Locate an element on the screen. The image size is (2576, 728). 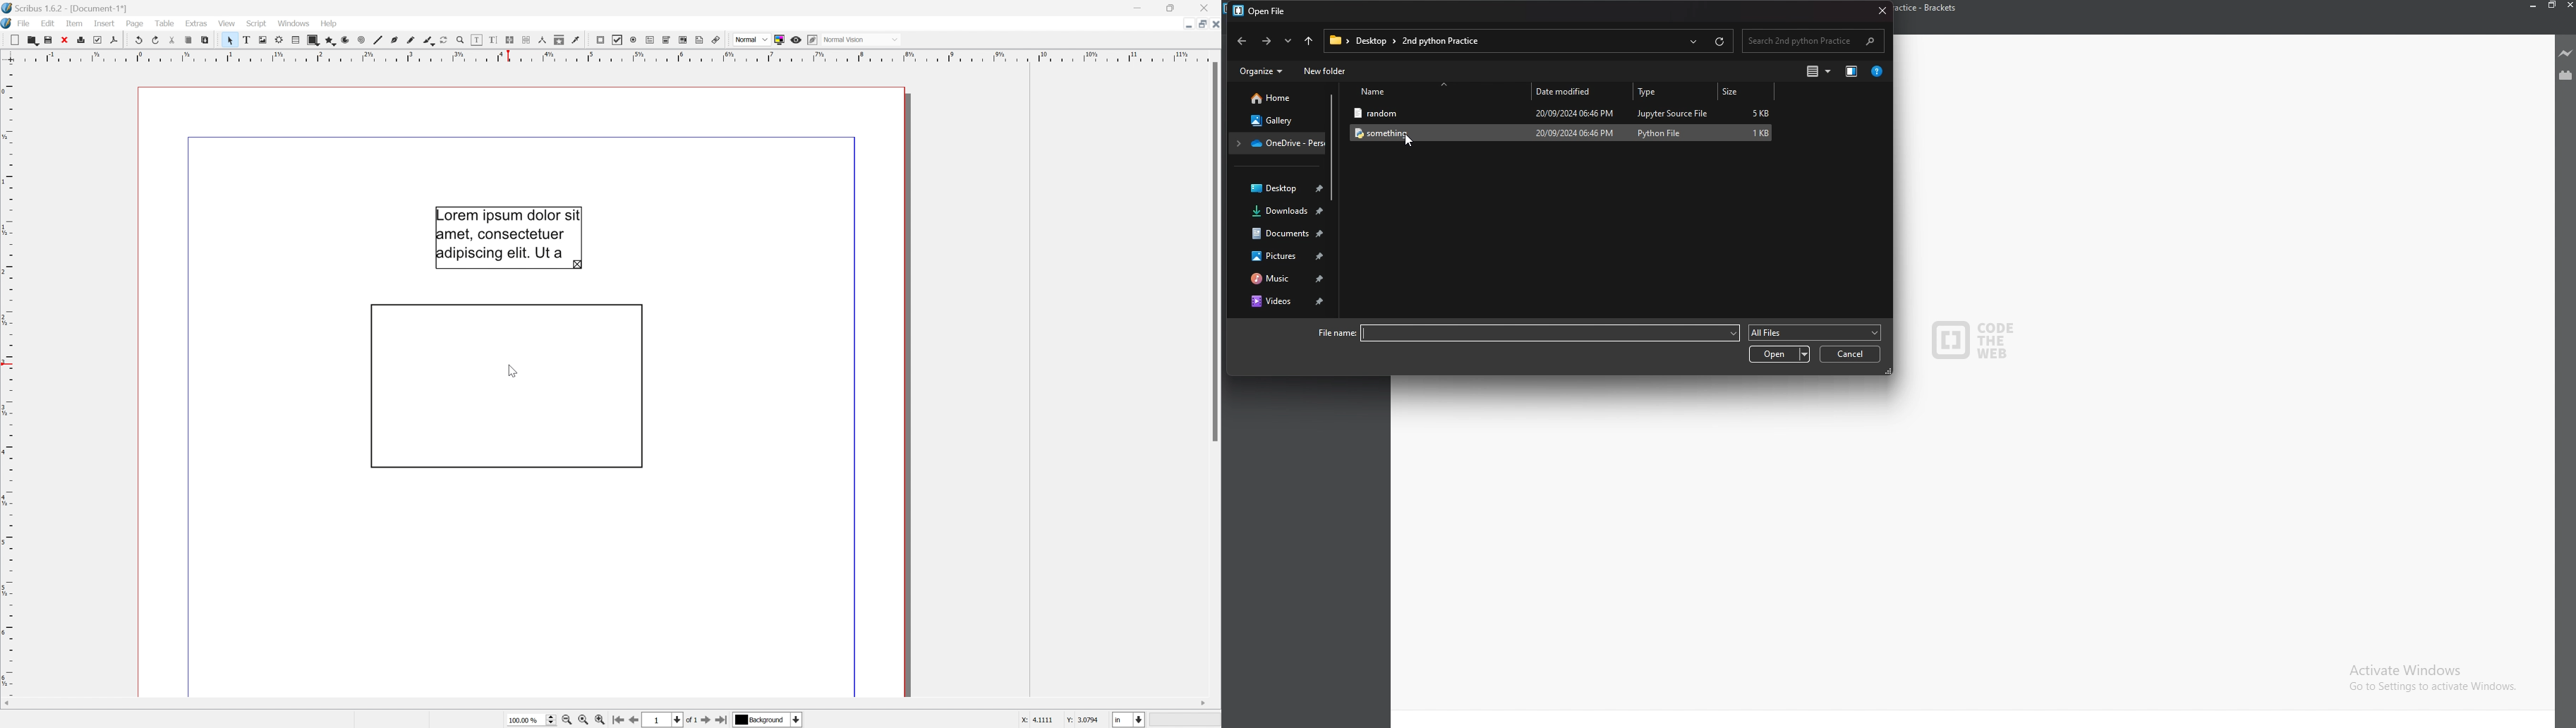
random is located at coordinates (1431, 114).